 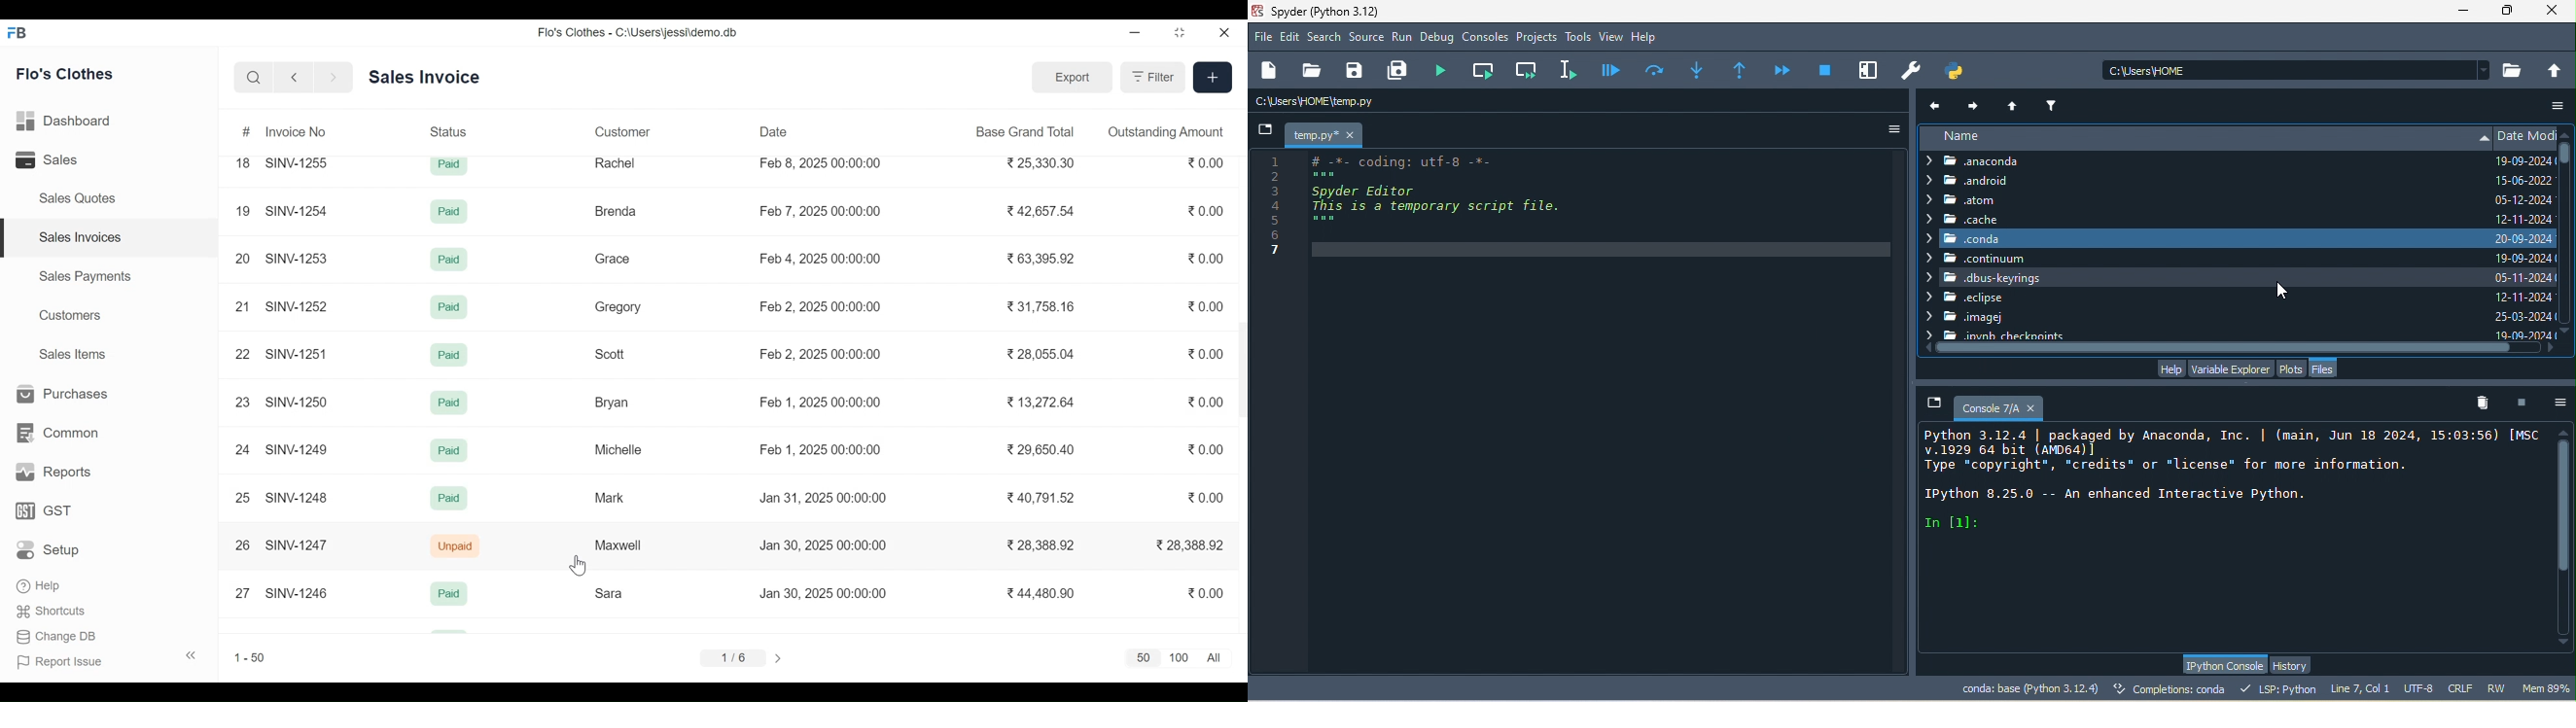 I want to click on parent, so click(x=2016, y=104).